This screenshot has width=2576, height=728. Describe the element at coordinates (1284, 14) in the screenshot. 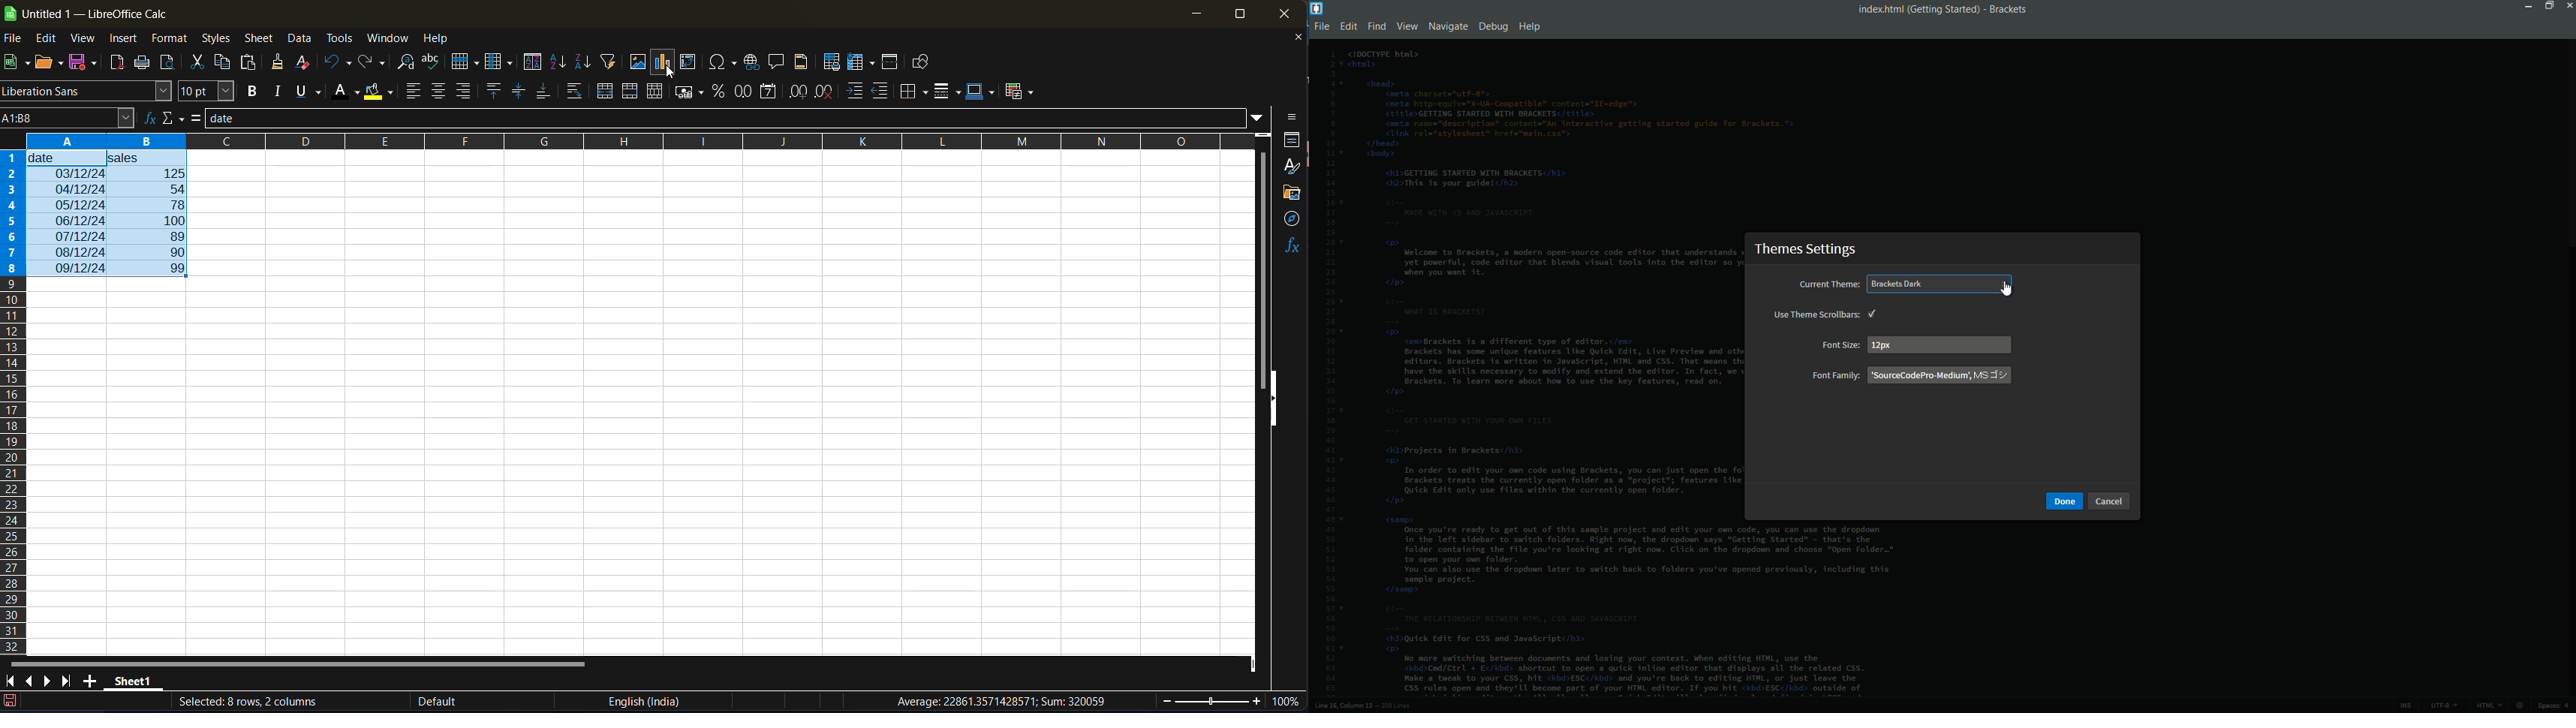

I see `close` at that location.